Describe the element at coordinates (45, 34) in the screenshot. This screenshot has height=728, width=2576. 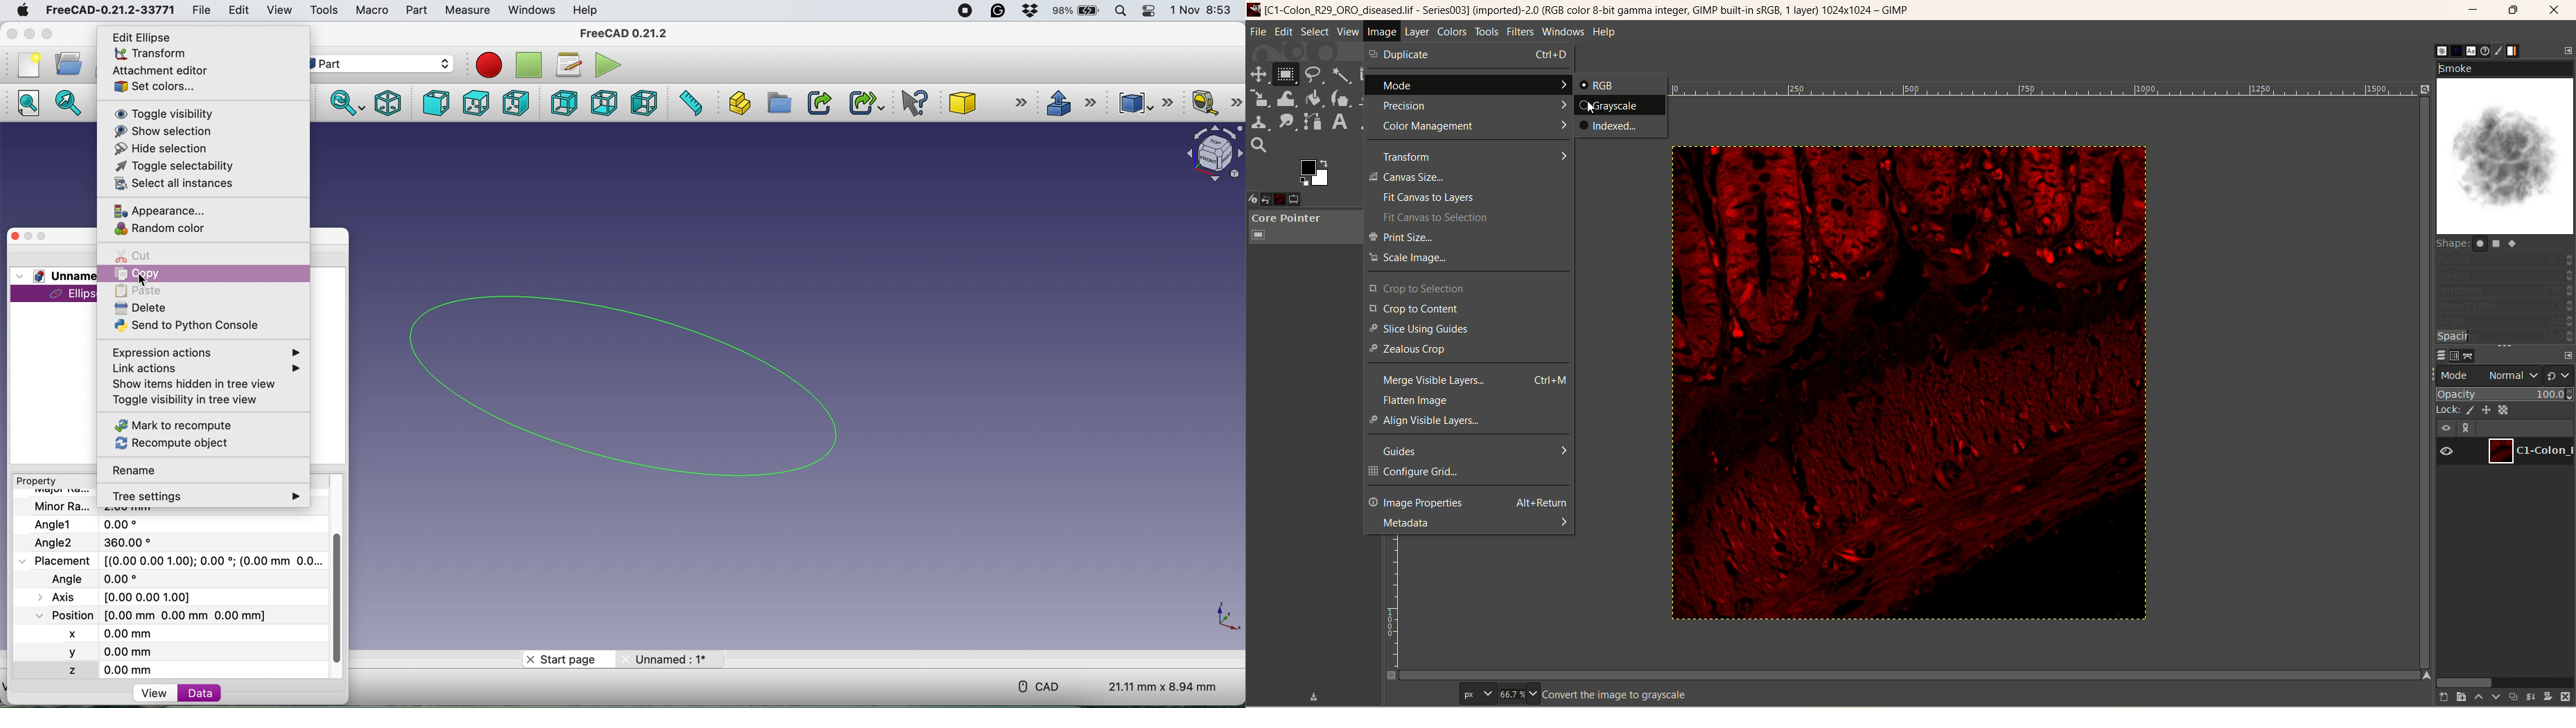
I see `maximise` at that location.